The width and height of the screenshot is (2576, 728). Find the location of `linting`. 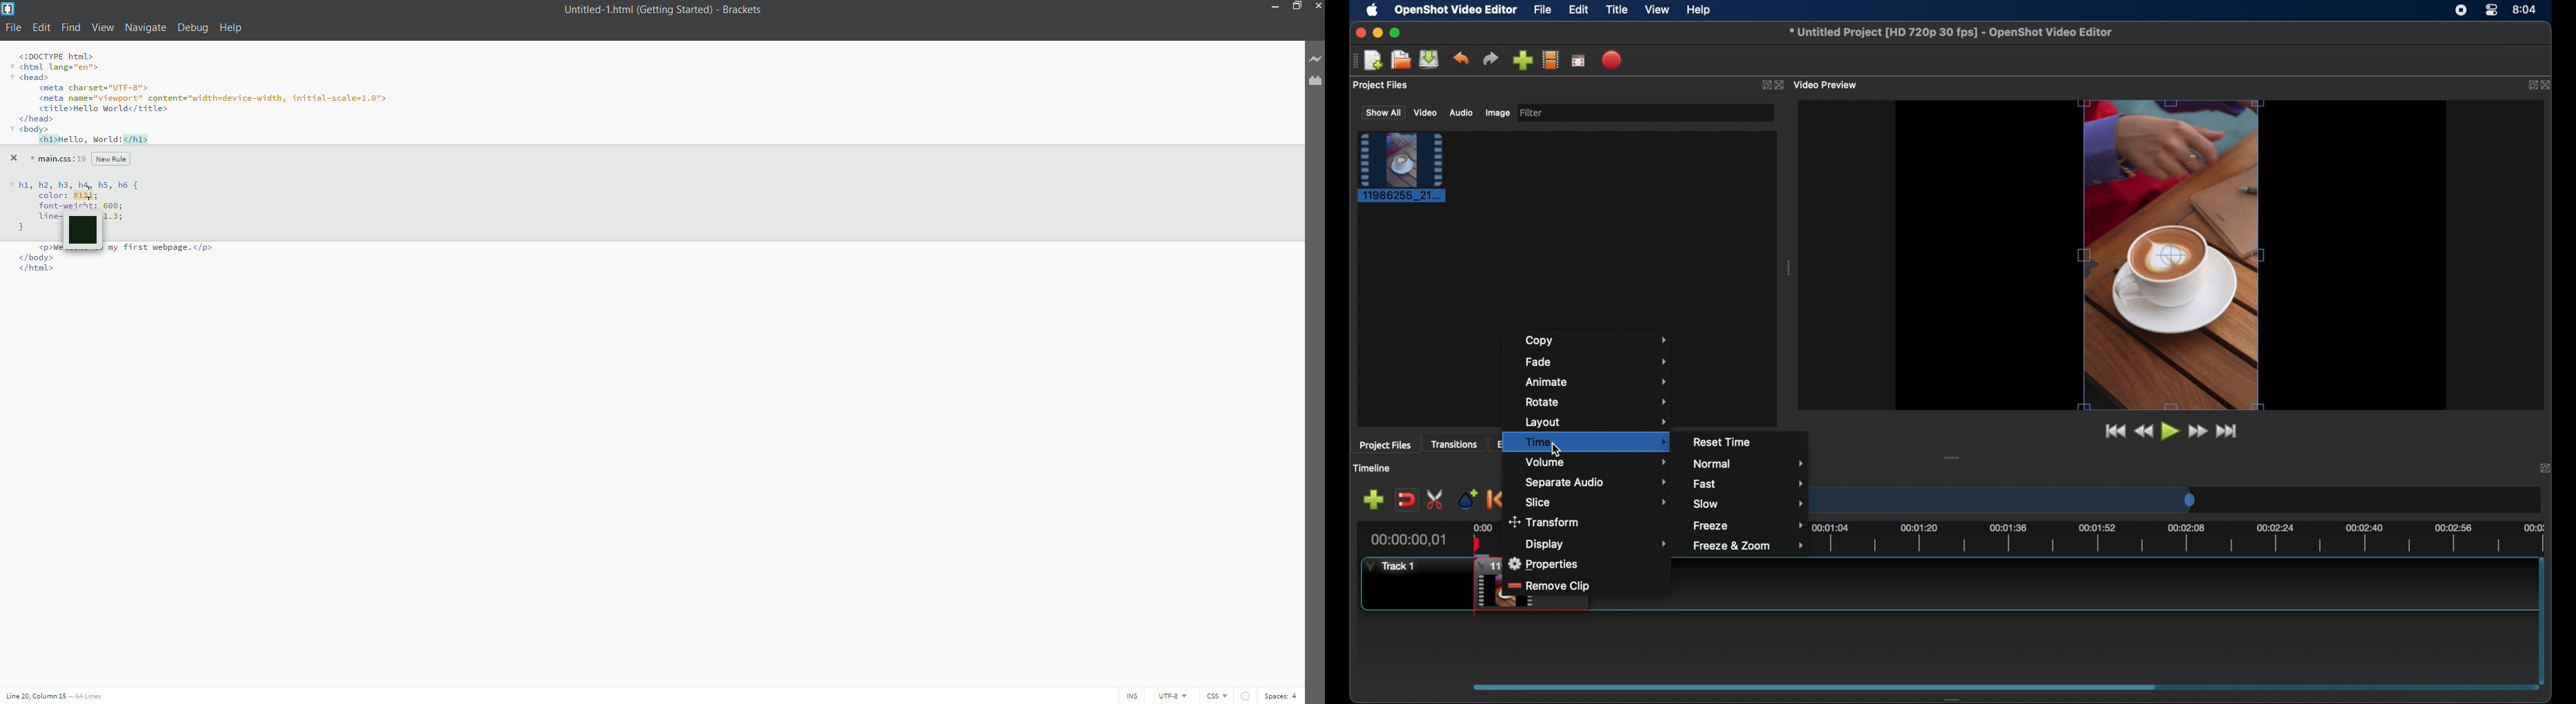

linting is located at coordinates (1243, 694).